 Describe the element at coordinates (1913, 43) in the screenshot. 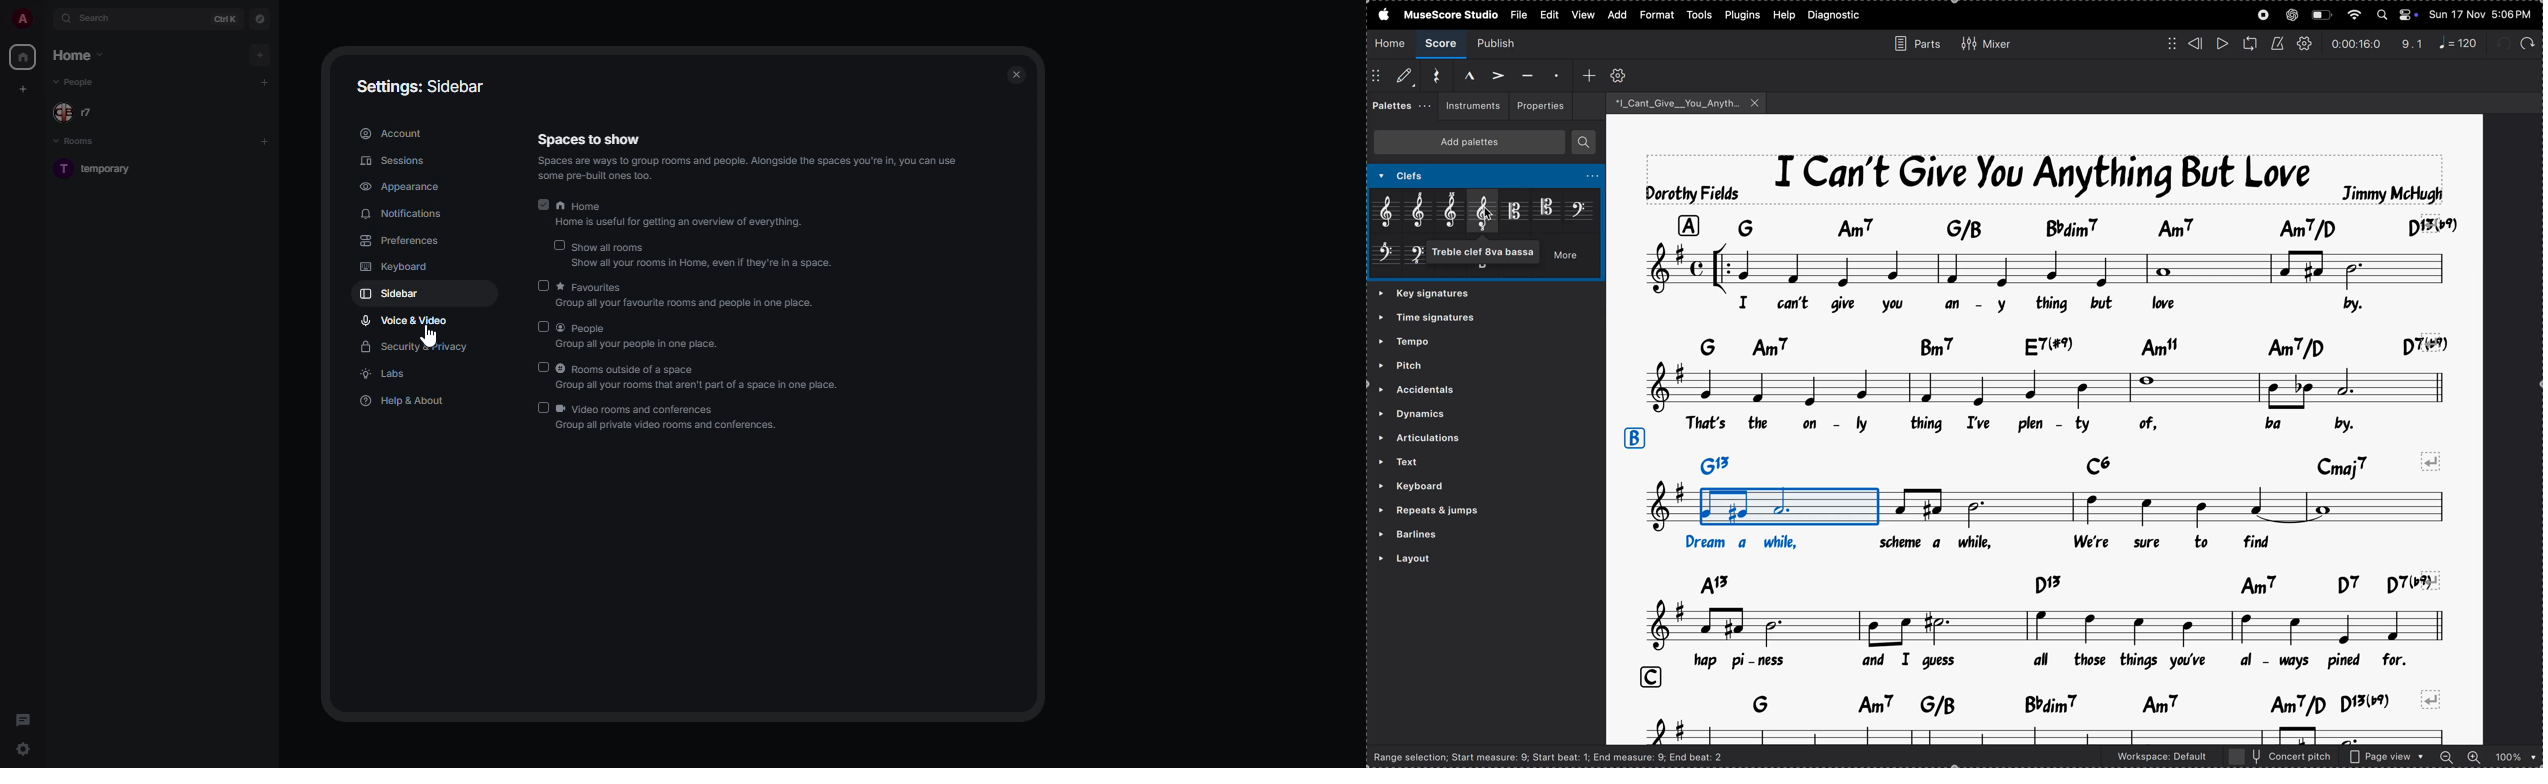

I see `parts` at that location.